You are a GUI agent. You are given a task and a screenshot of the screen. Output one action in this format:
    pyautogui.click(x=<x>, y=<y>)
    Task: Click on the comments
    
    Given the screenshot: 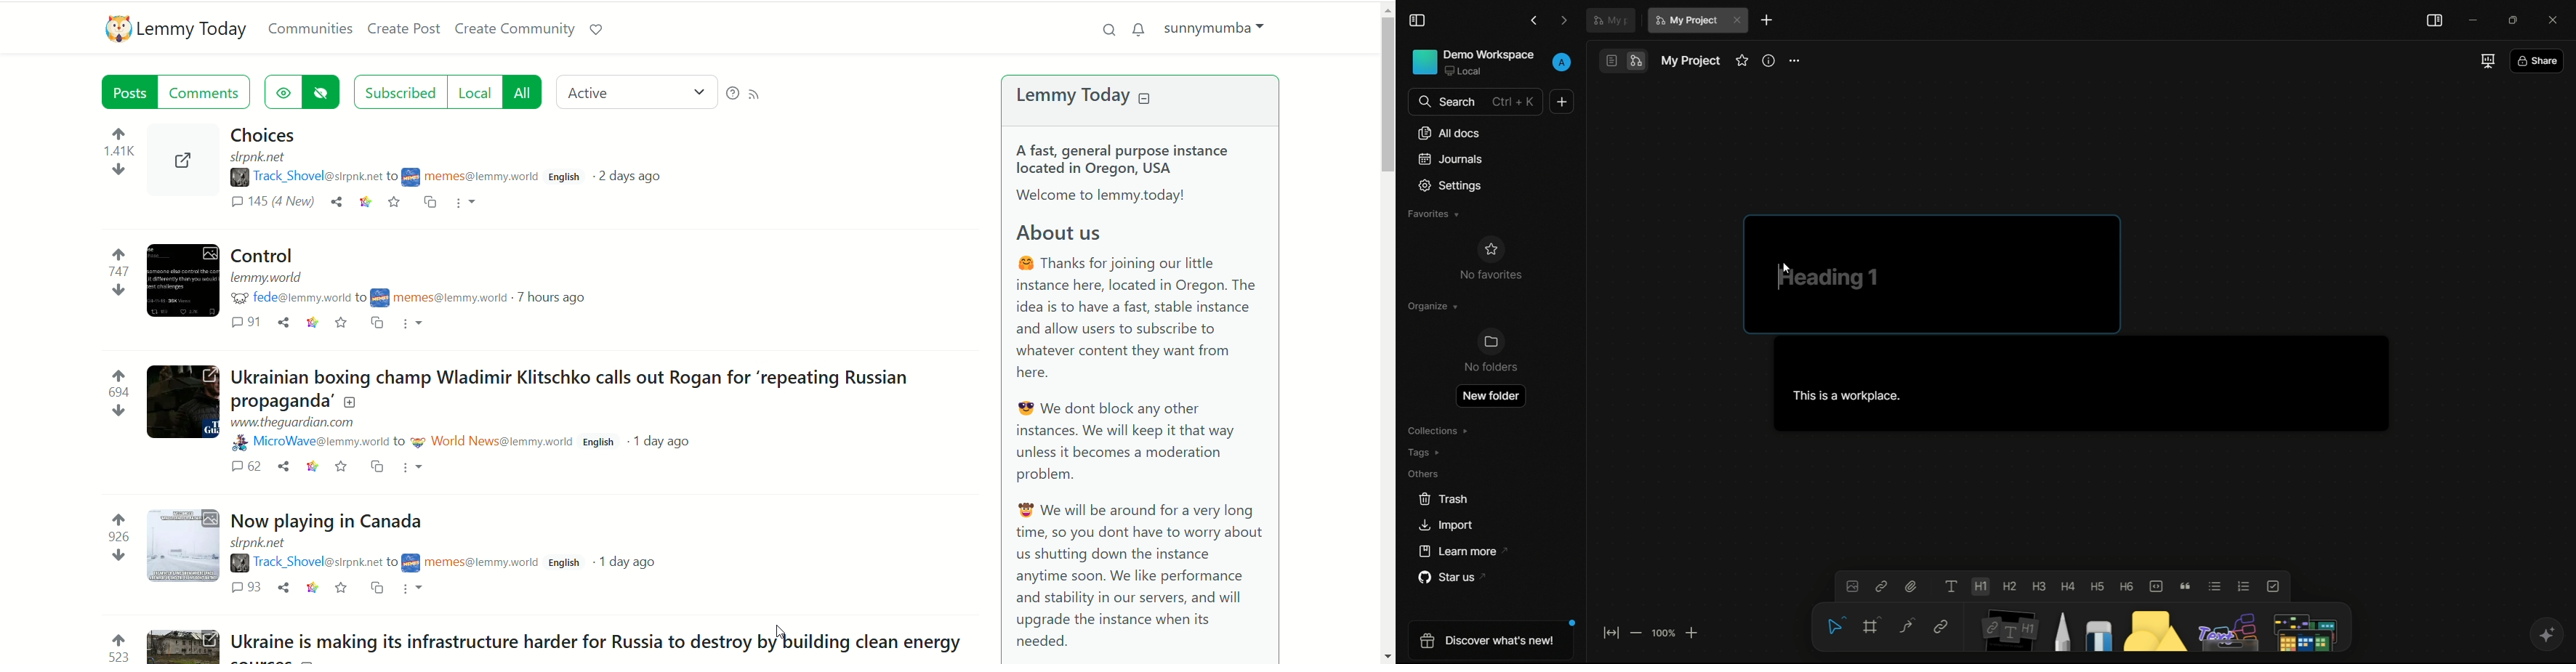 What is the action you would take?
    pyautogui.click(x=244, y=466)
    